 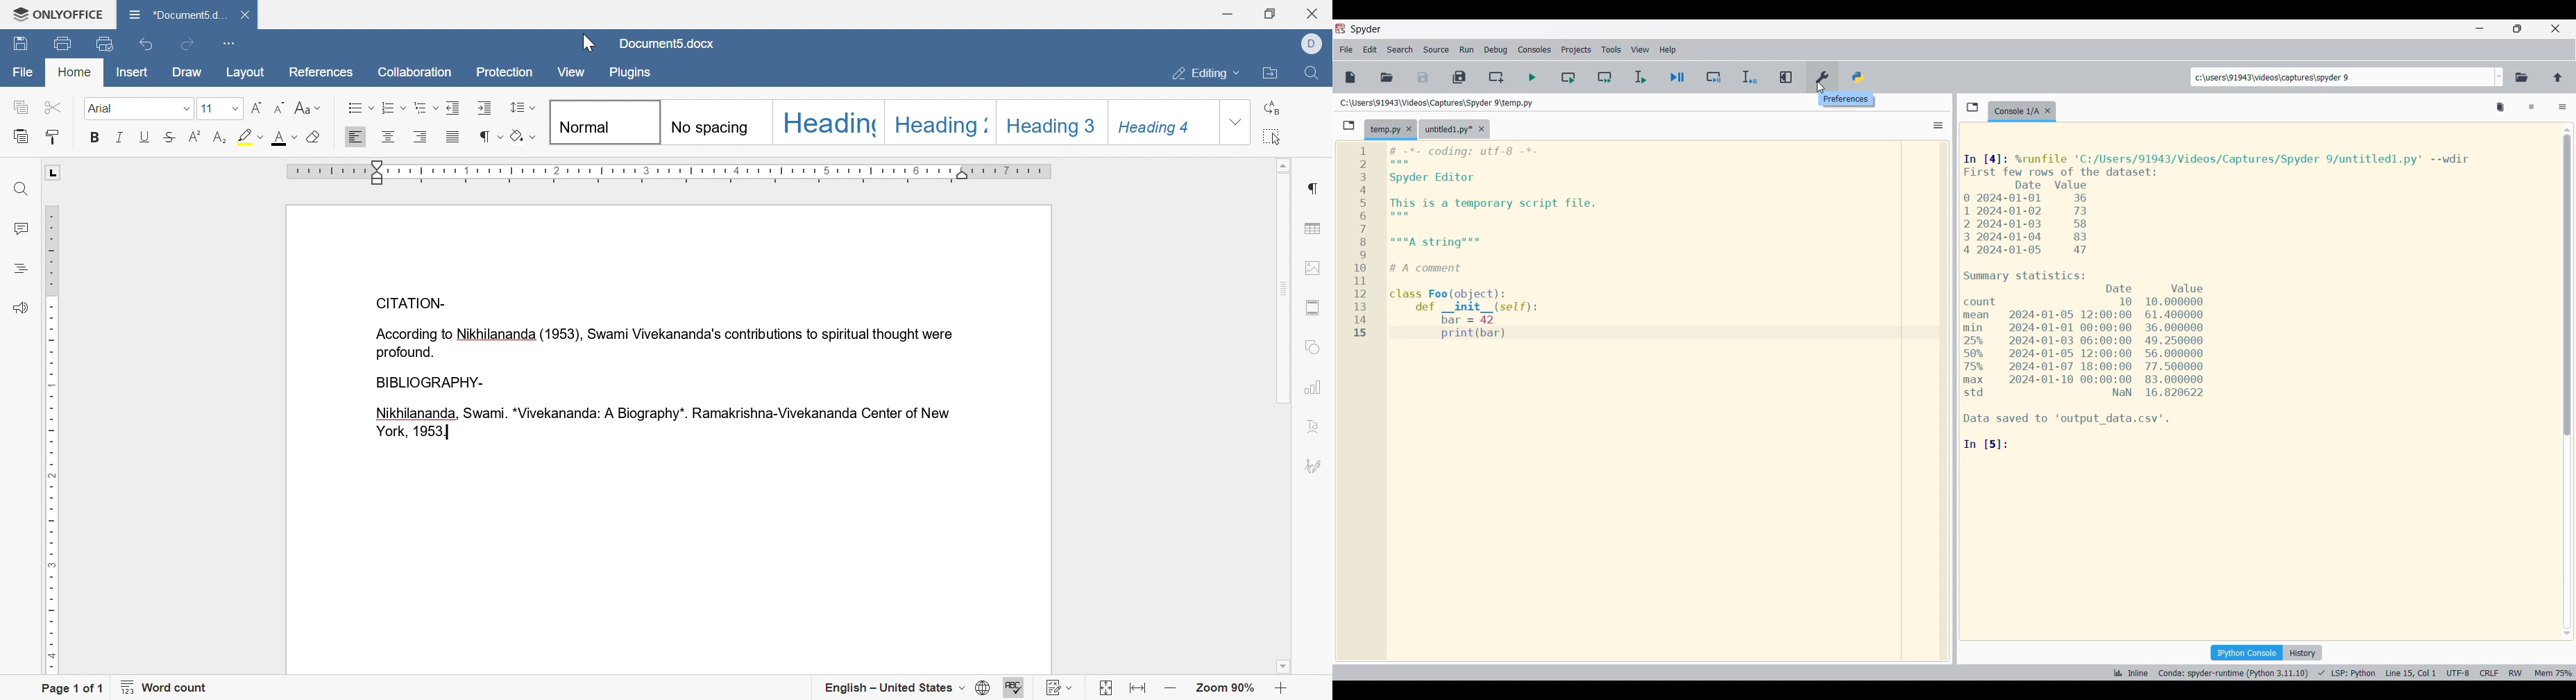 I want to click on Source menu, so click(x=1435, y=50).